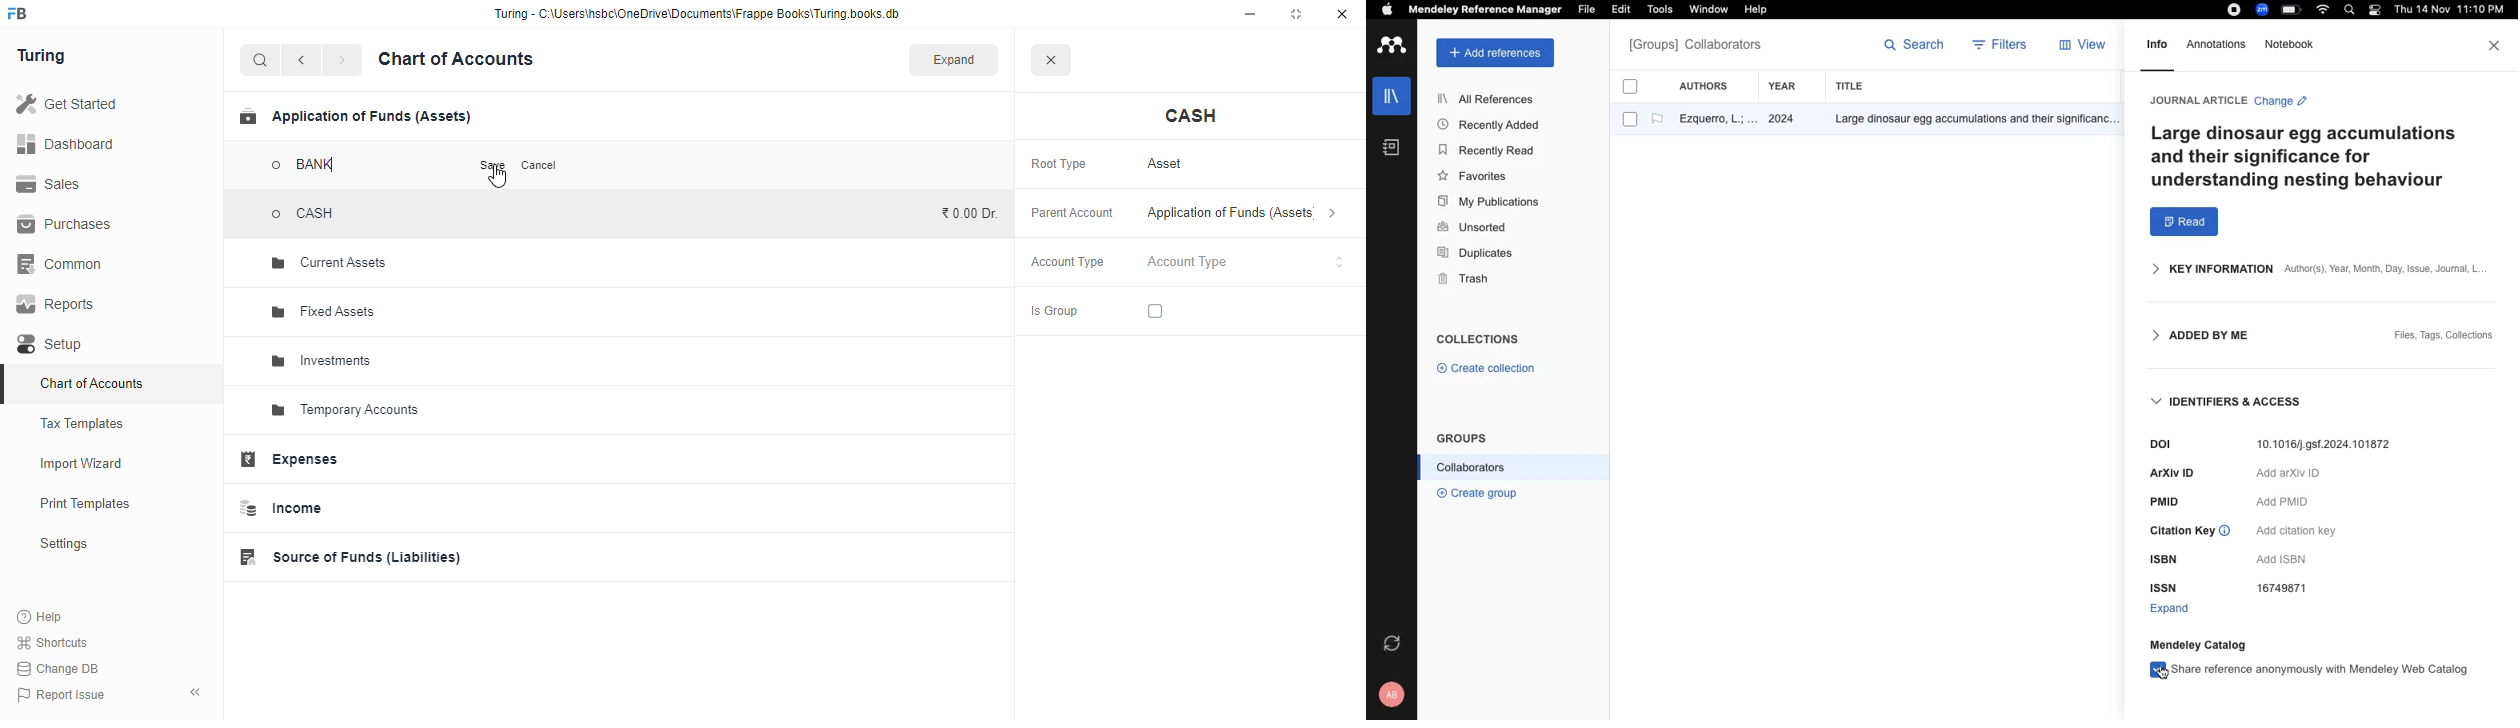 The height and width of the screenshot is (728, 2520). Describe the element at coordinates (497, 177) in the screenshot. I see `cursor` at that location.